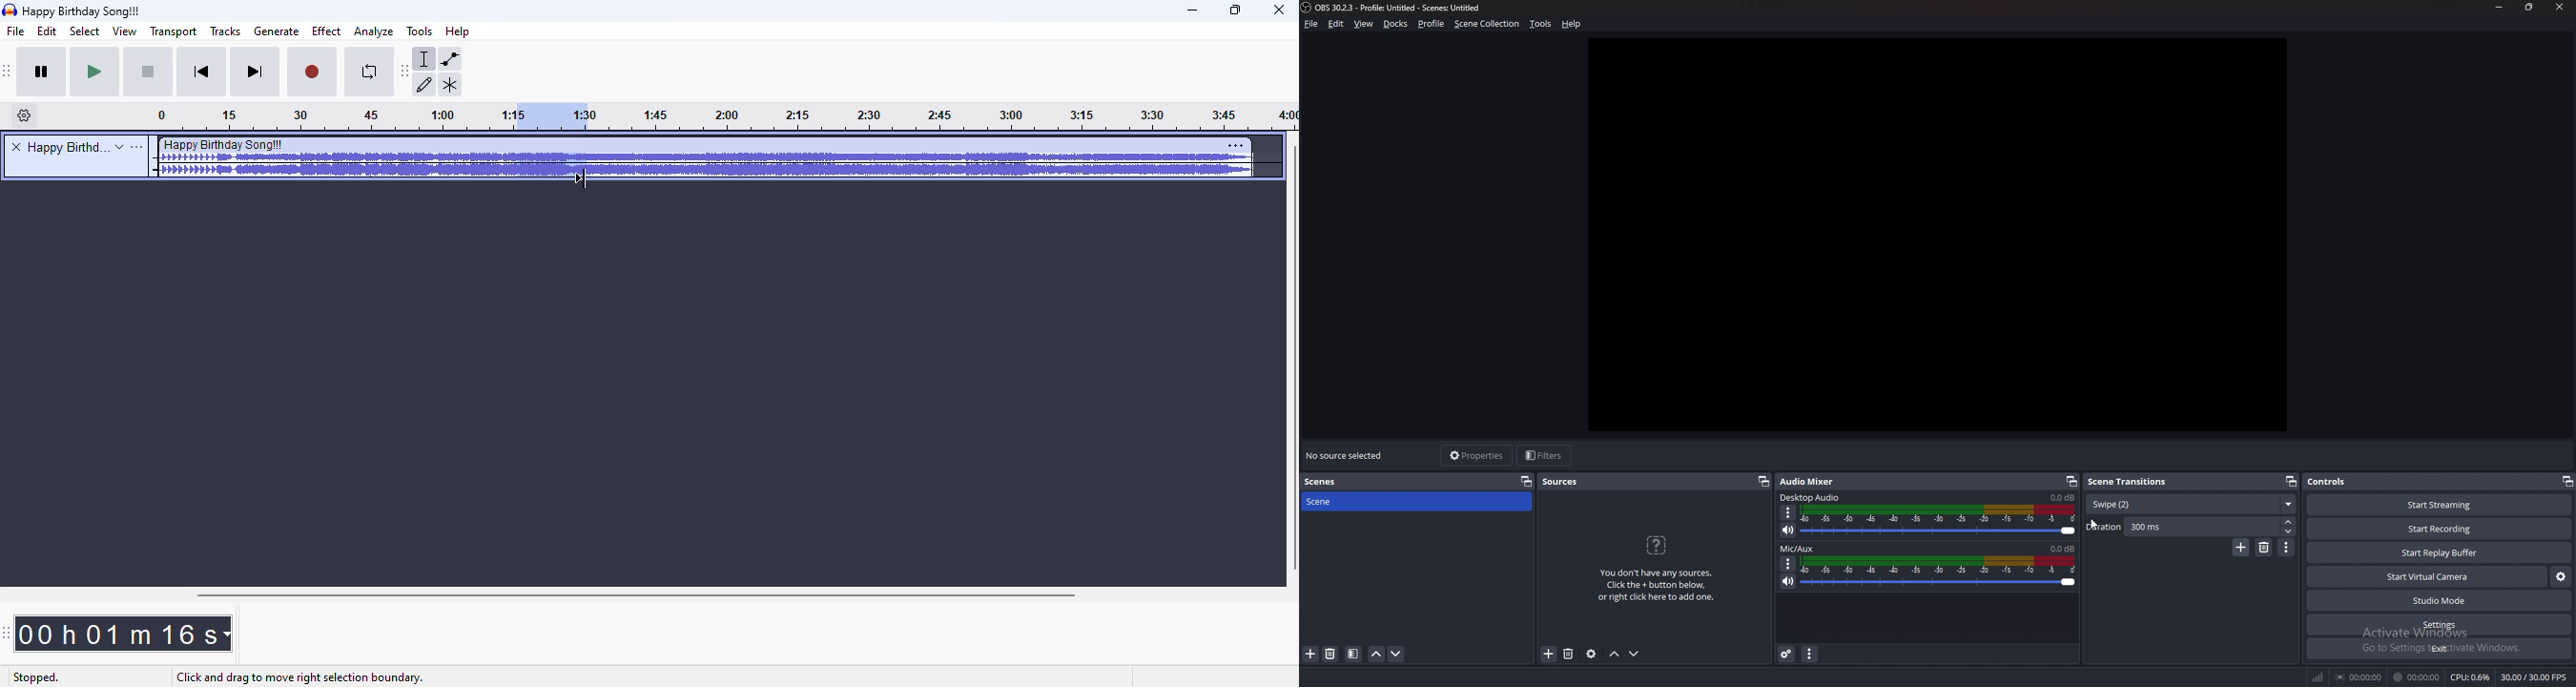 The image size is (2576, 700). What do you see at coordinates (326, 31) in the screenshot?
I see `effect` at bounding box center [326, 31].